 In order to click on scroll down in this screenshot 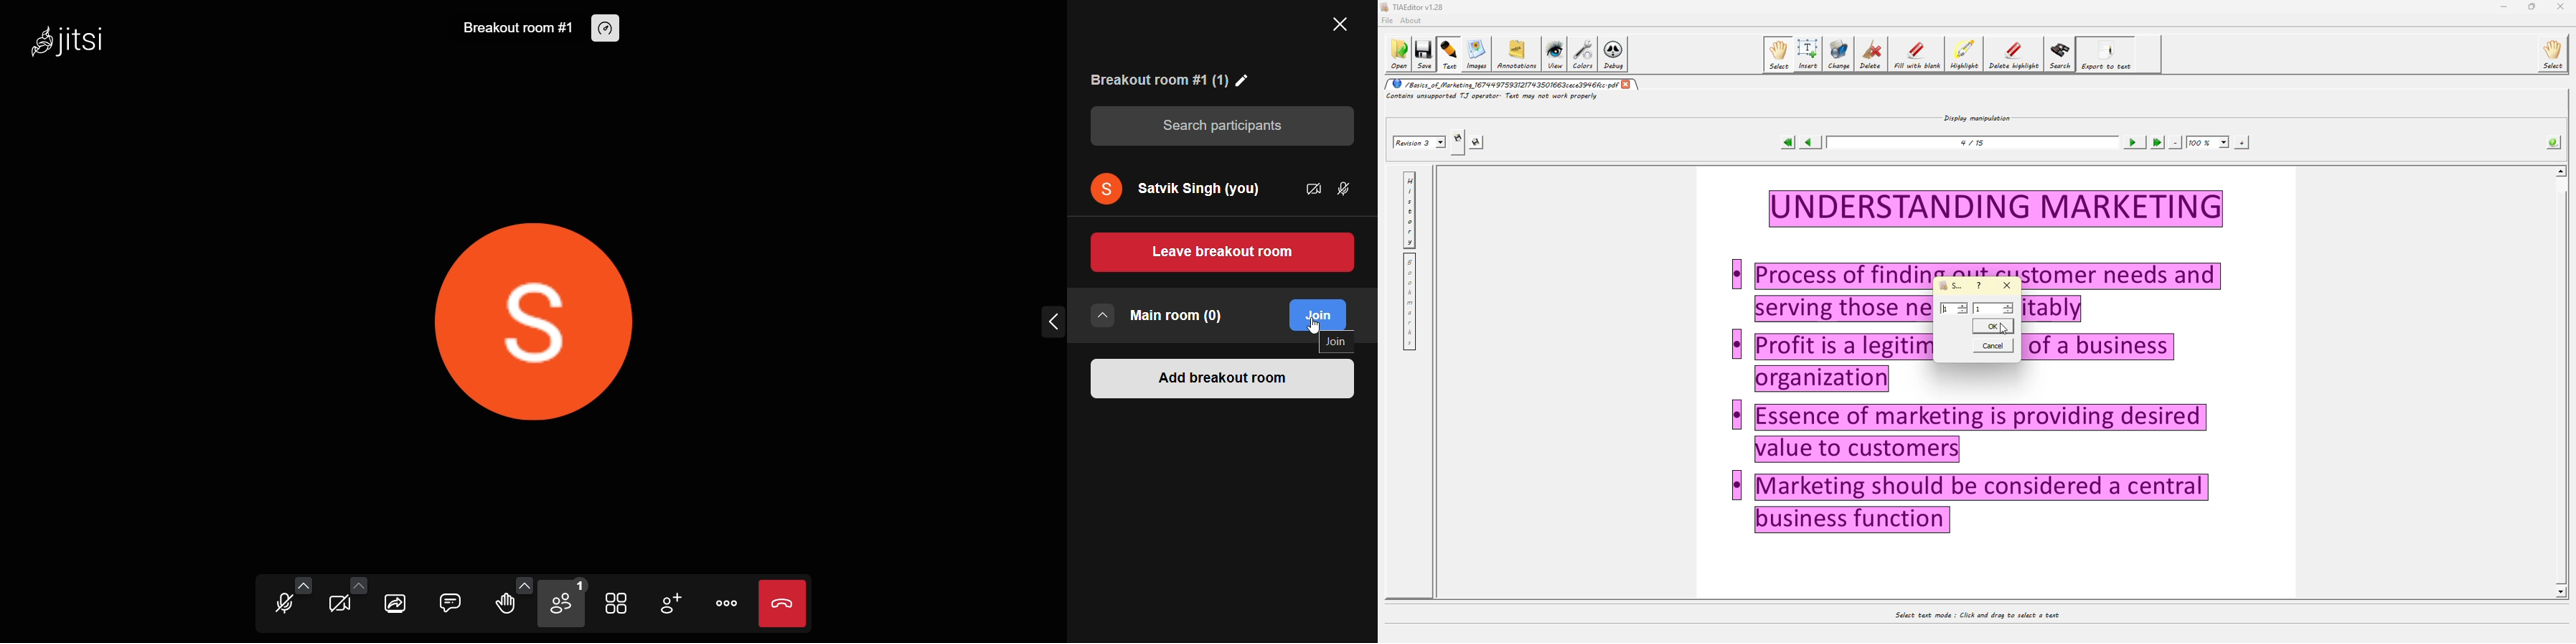, I will do `click(2561, 588)`.